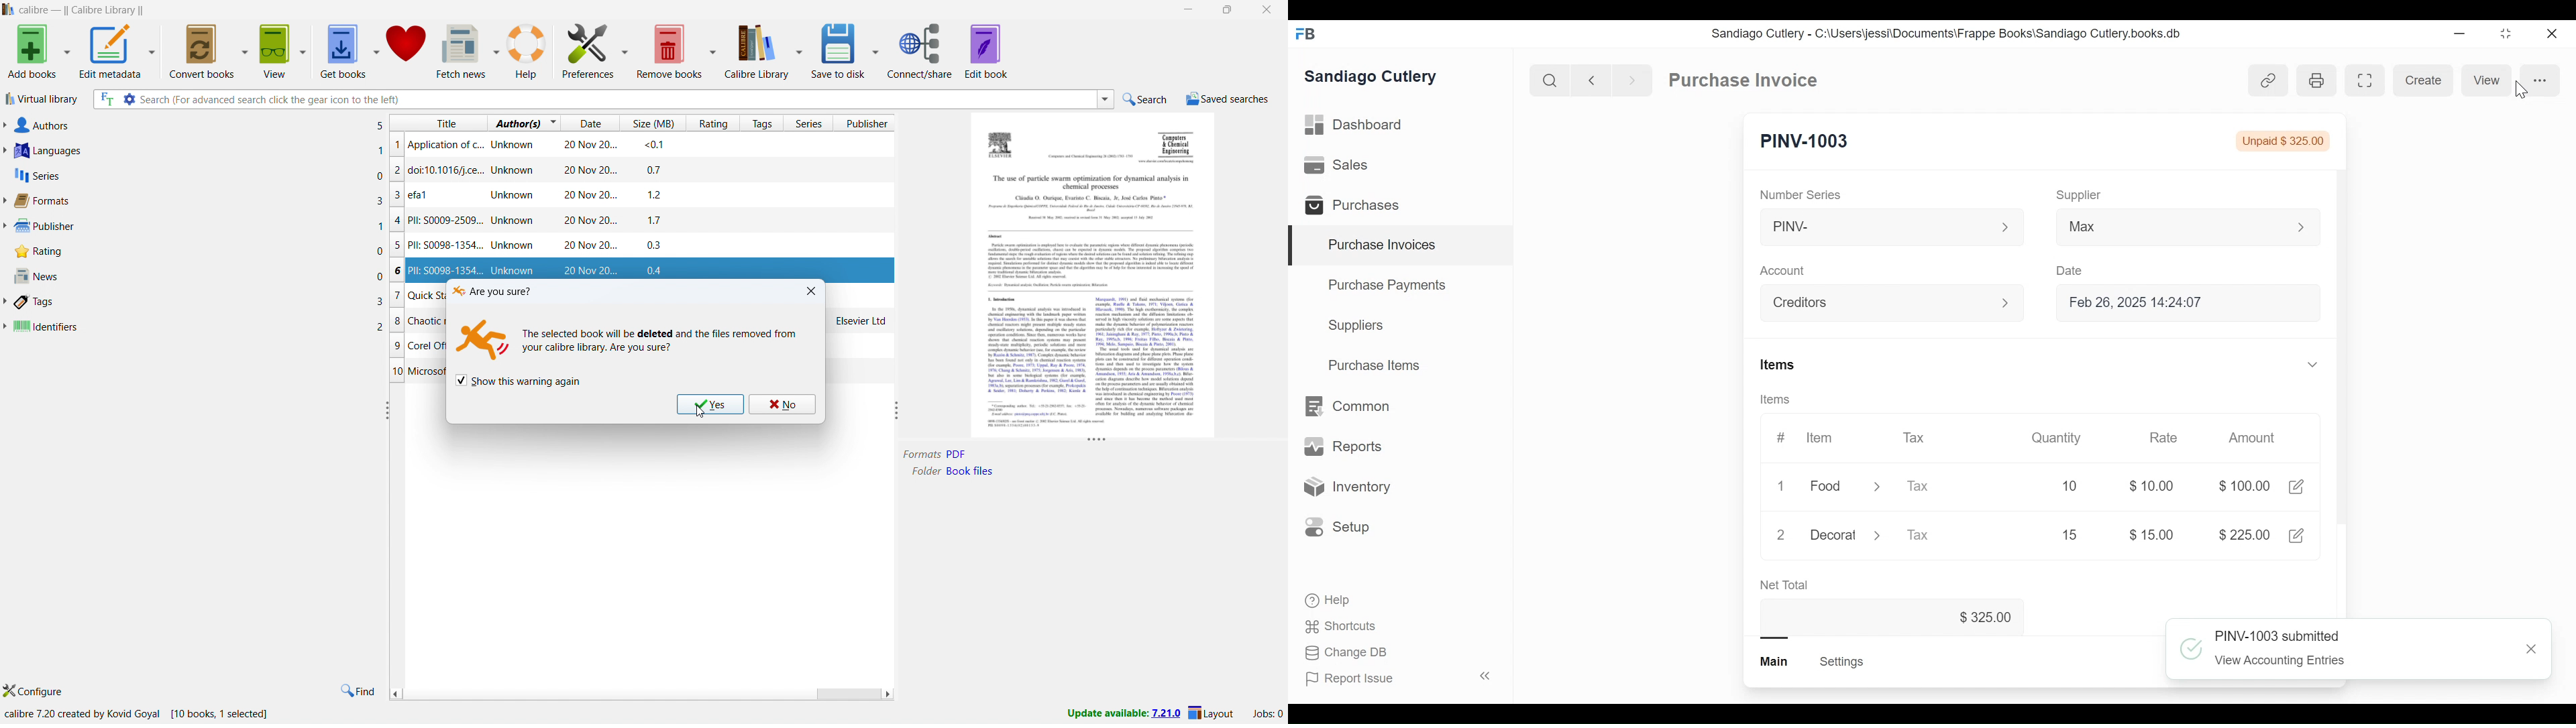 The width and height of the screenshot is (2576, 728). What do you see at coordinates (2530, 648) in the screenshot?
I see `close` at bounding box center [2530, 648].